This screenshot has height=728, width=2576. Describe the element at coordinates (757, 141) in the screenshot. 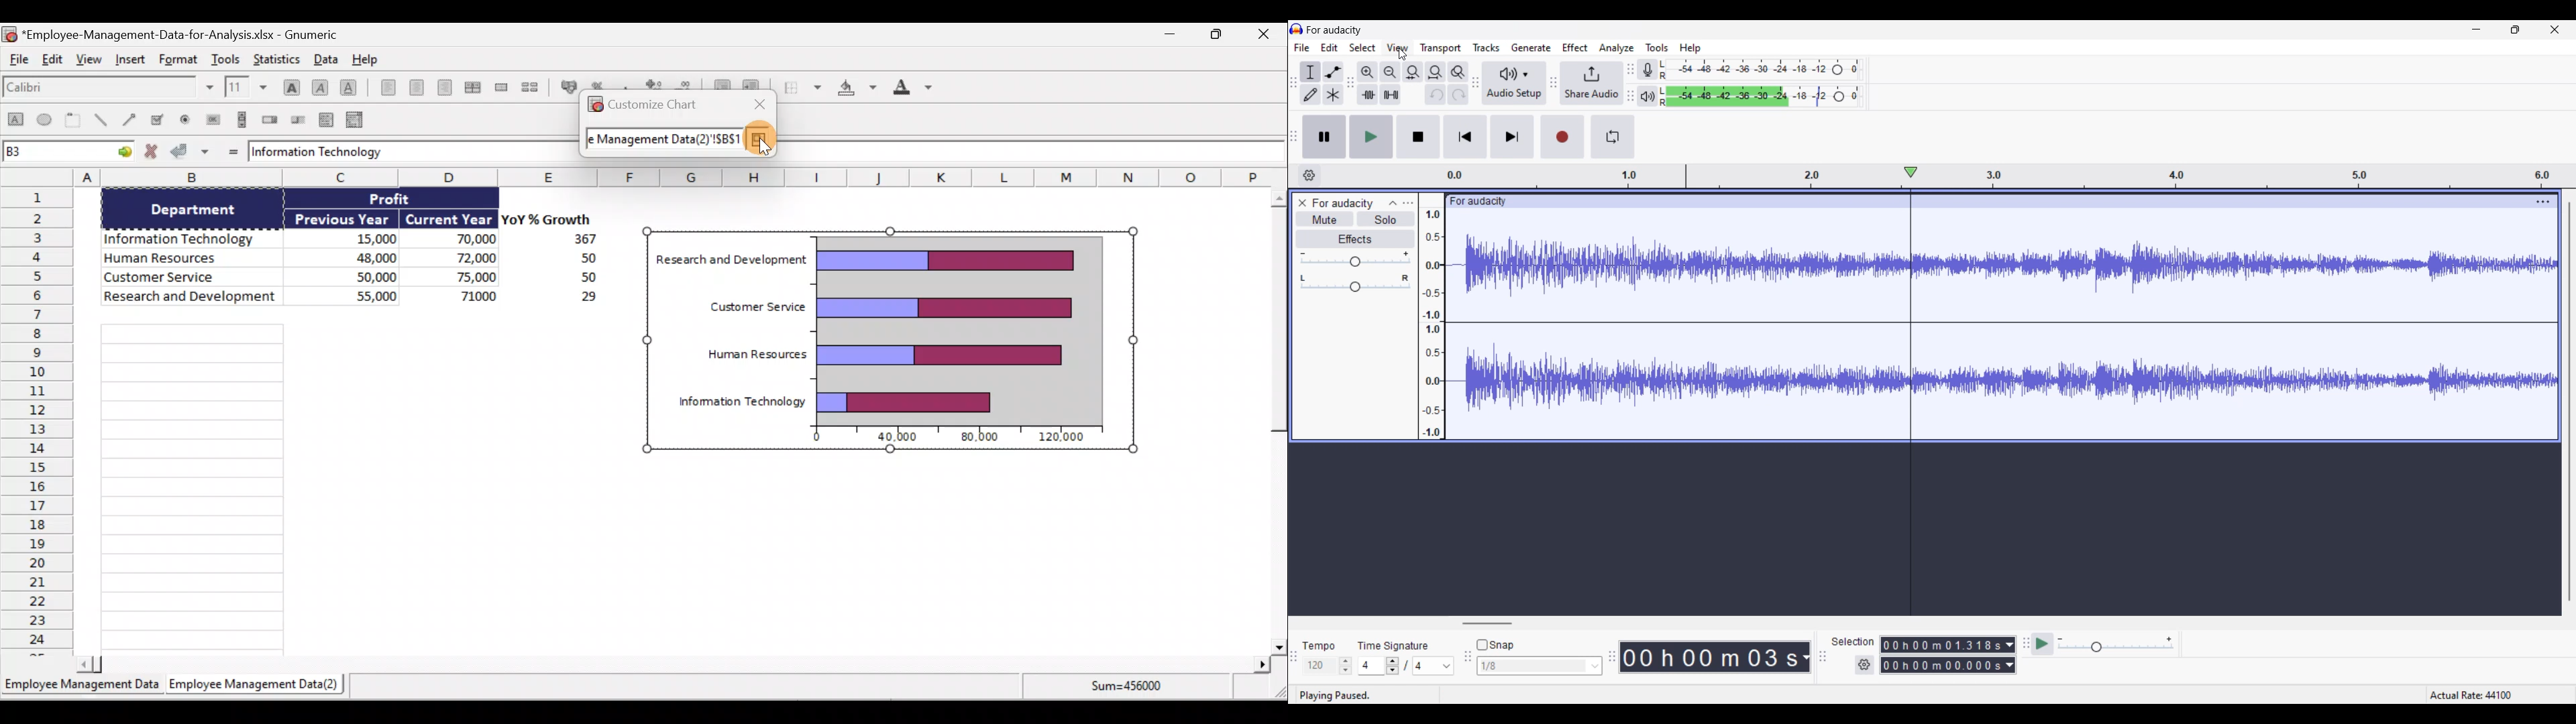

I see `Cursor` at that location.